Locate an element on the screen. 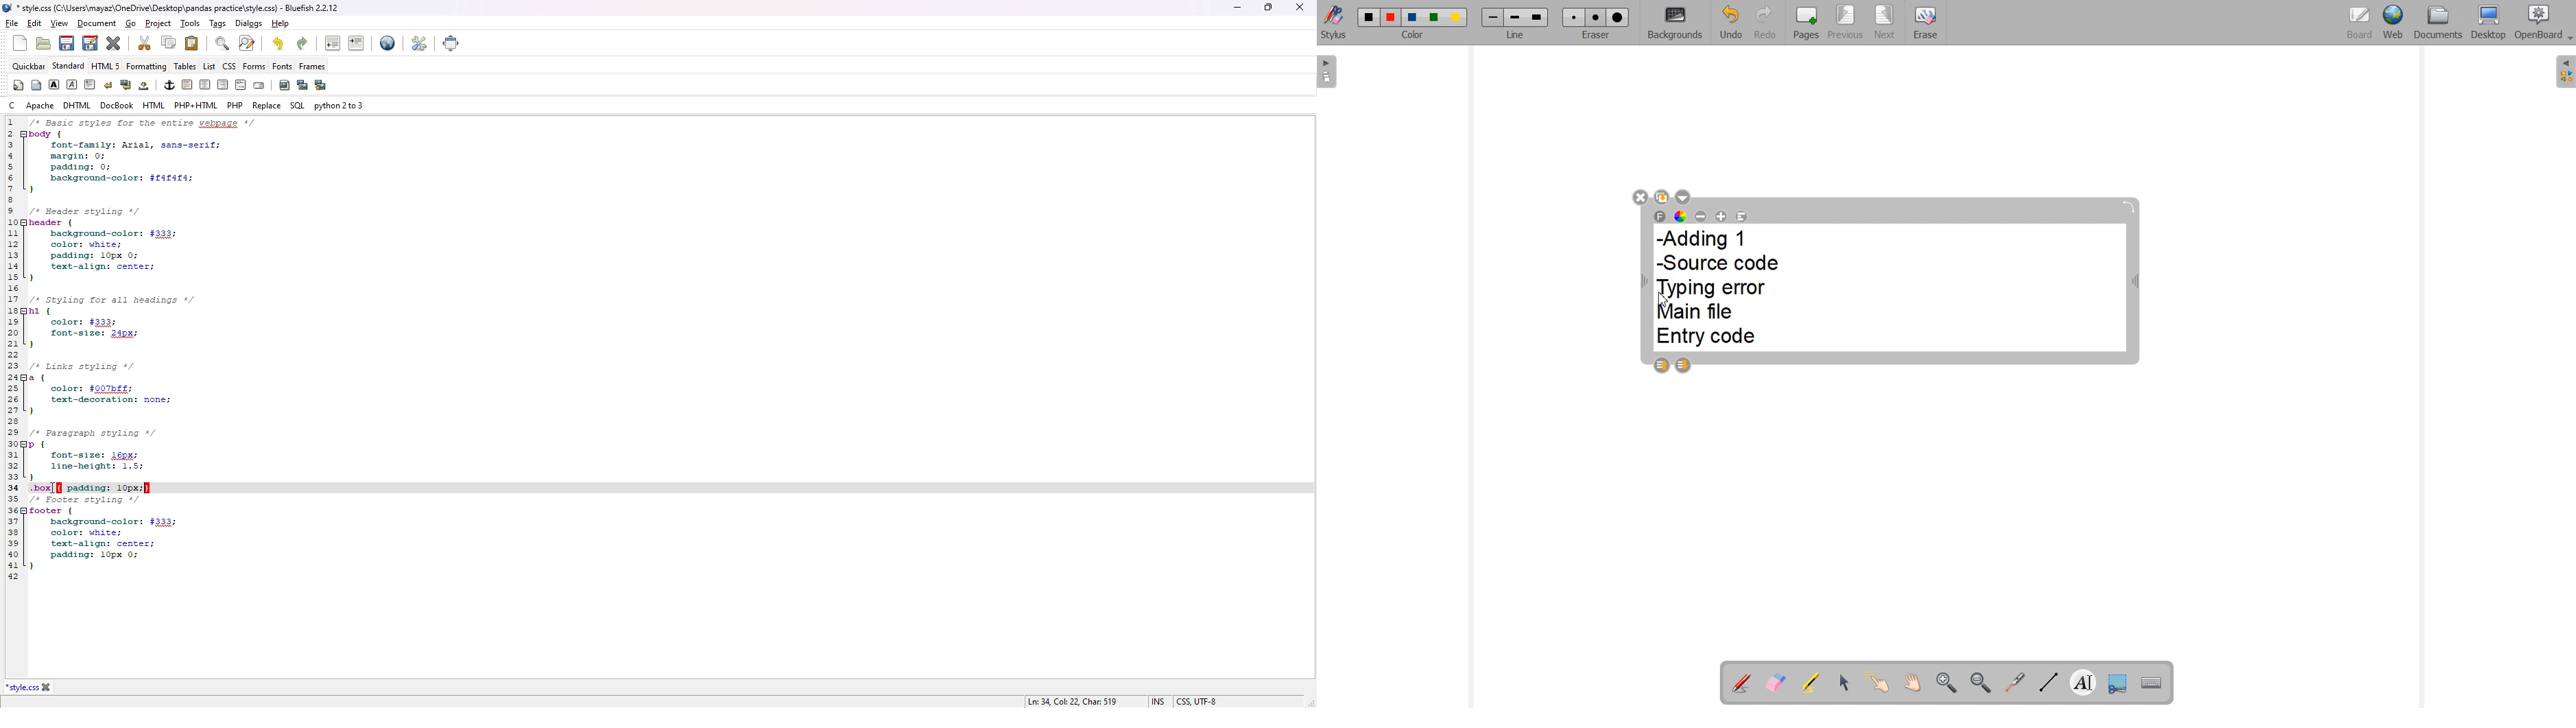  INS is located at coordinates (1156, 700).